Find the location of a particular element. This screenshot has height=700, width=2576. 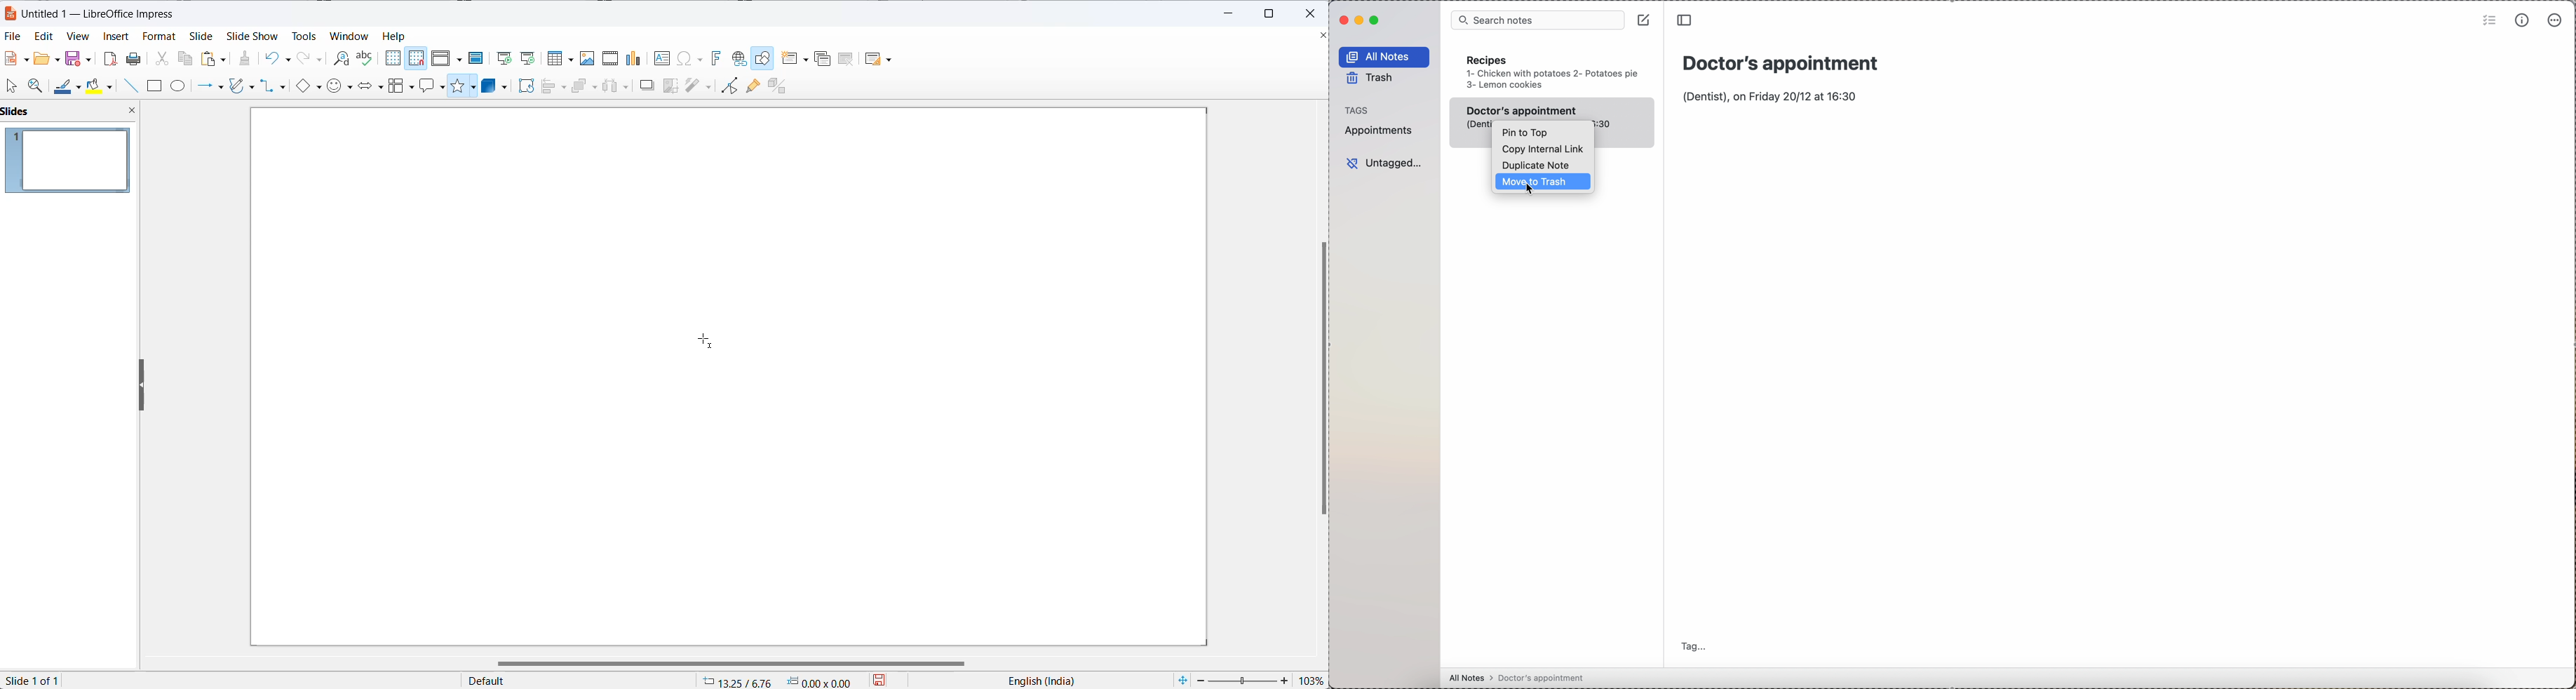

save is located at coordinates (79, 58).